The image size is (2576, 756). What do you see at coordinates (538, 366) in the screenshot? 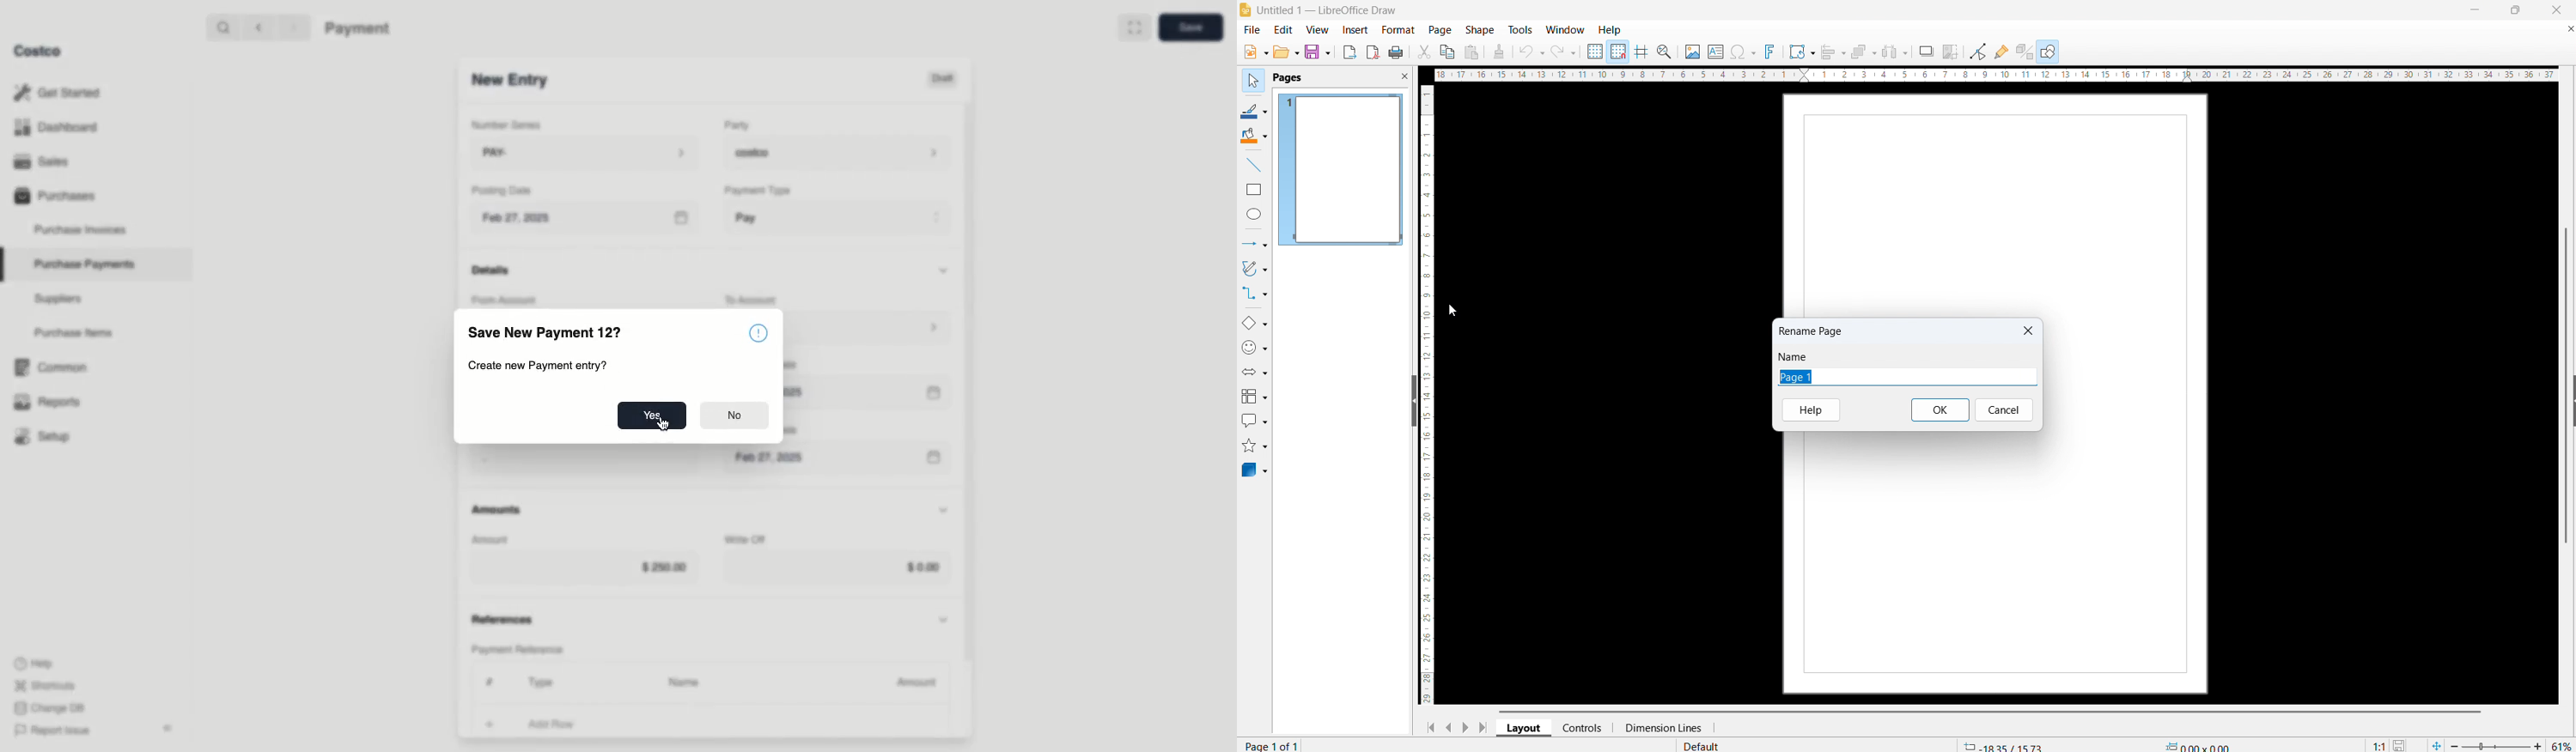
I see `Create new Payment entry?` at bounding box center [538, 366].